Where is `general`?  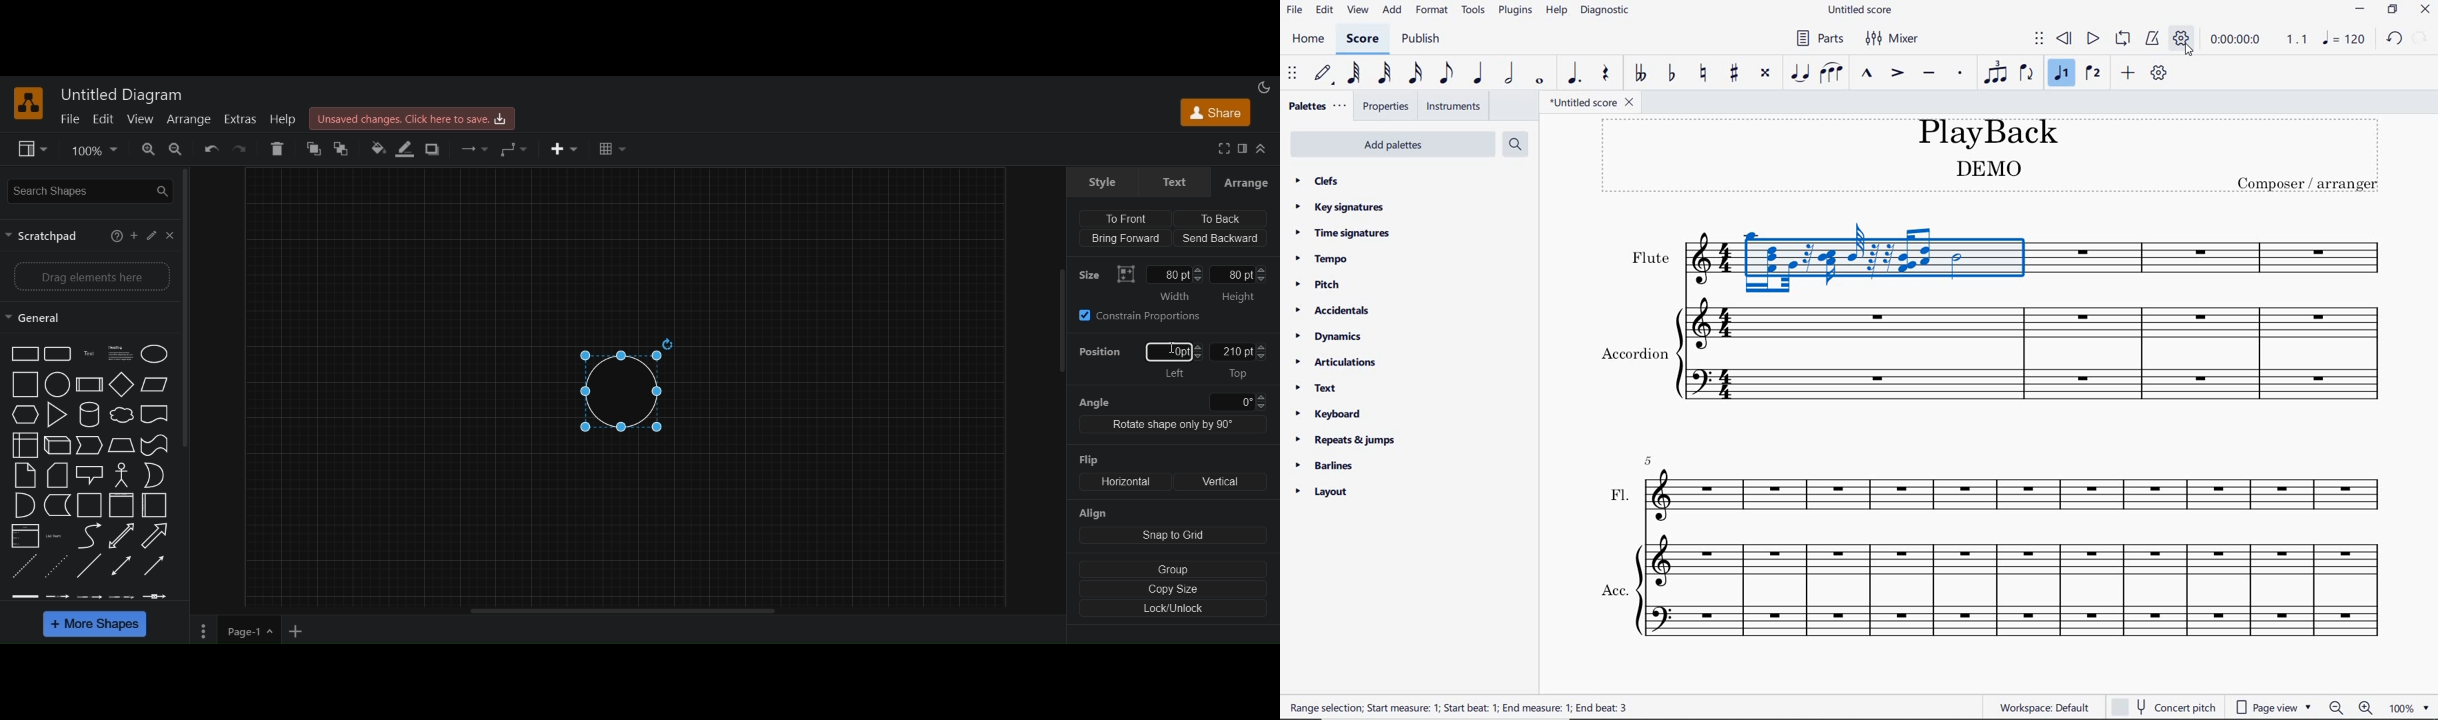
general is located at coordinates (34, 320).